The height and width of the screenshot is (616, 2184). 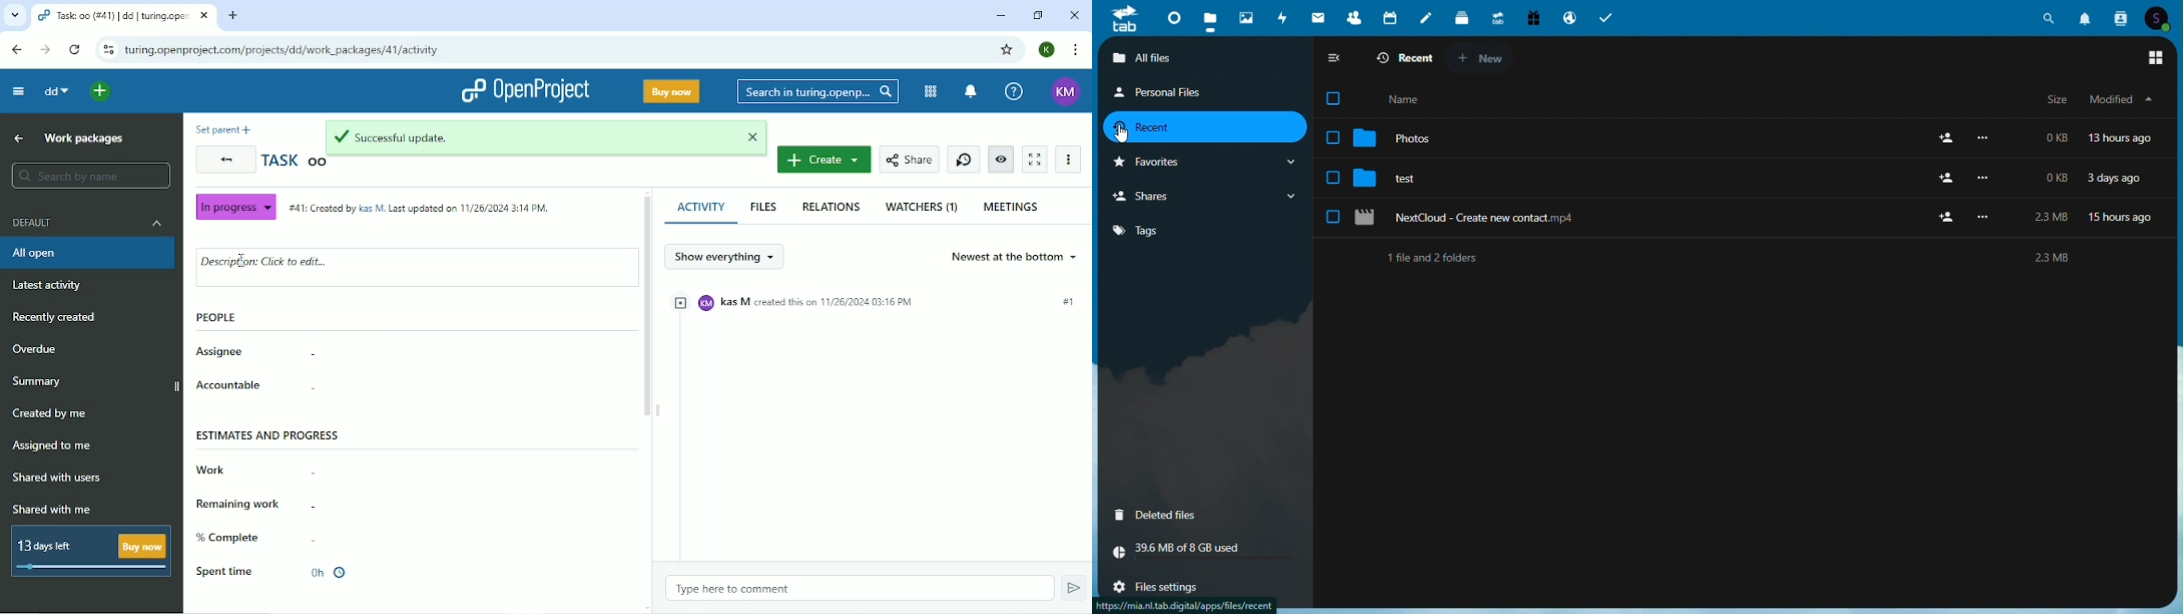 What do you see at coordinates (87, 223) in the screenshot?
I see `Default` at bounding box center [87, 223].